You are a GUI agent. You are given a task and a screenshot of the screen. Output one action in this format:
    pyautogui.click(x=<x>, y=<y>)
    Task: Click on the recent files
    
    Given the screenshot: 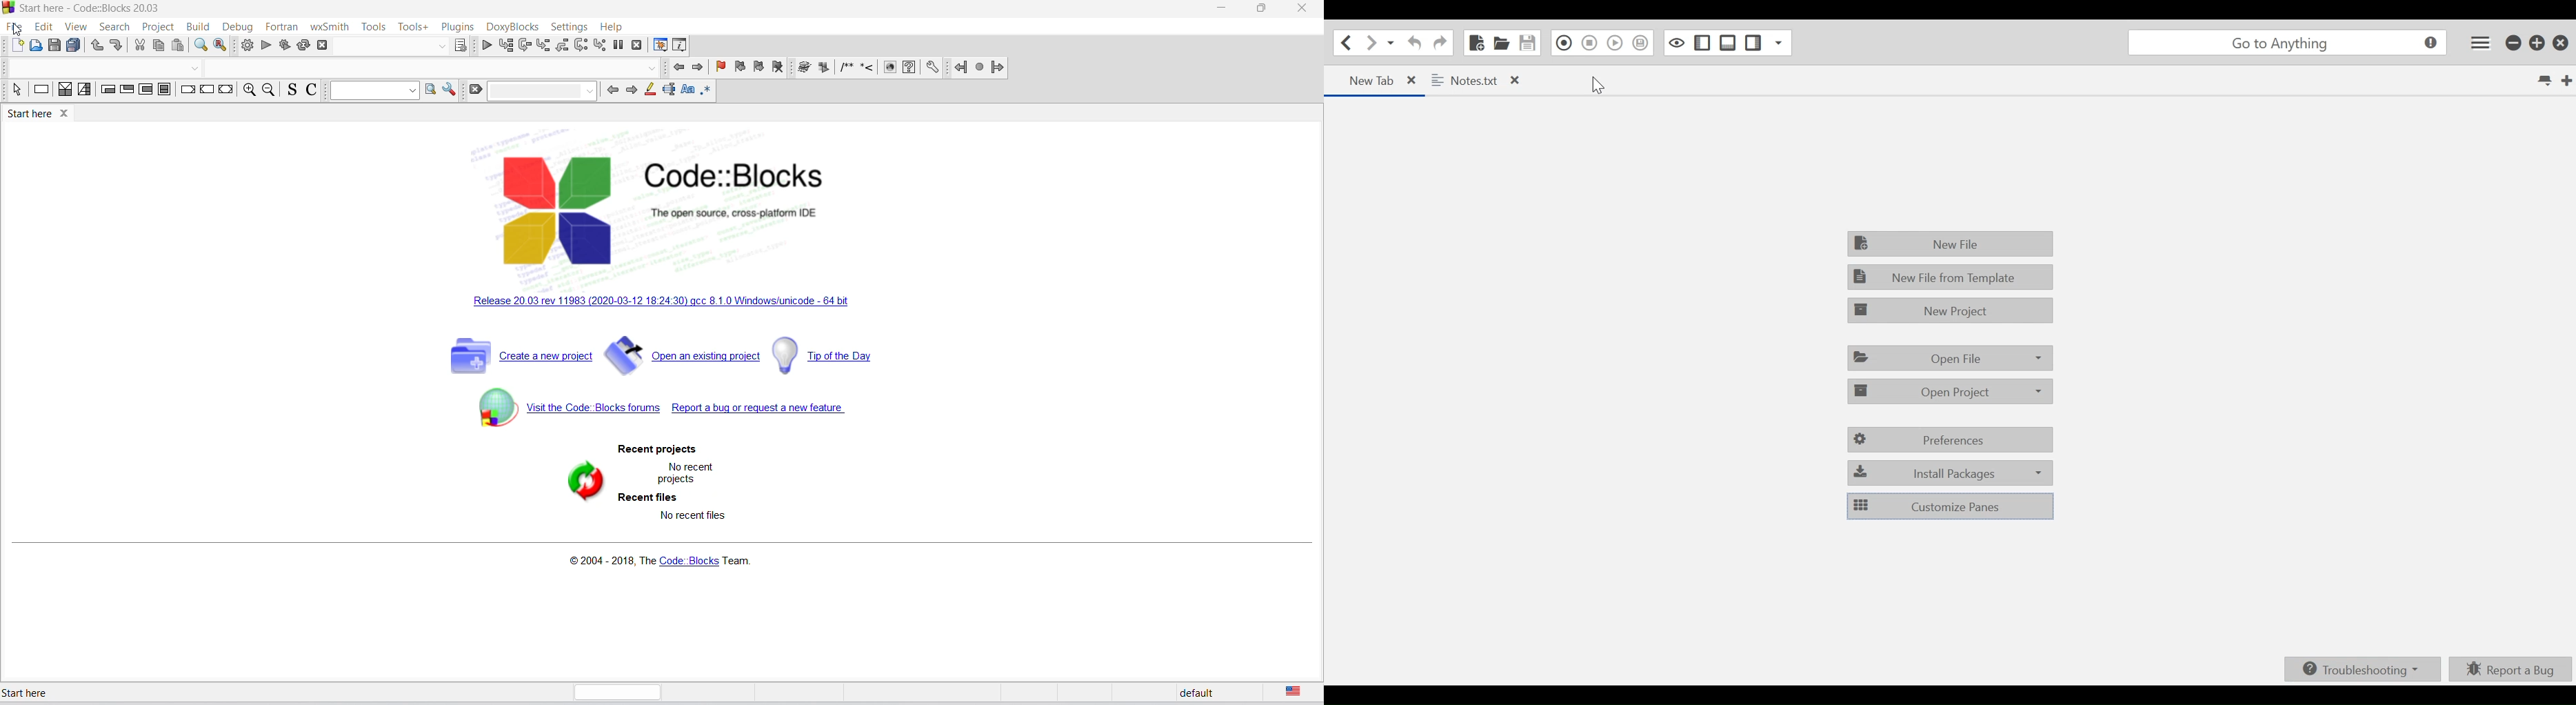 What is the action you would take?
    pyautogui.click(x=649, y=501)
    